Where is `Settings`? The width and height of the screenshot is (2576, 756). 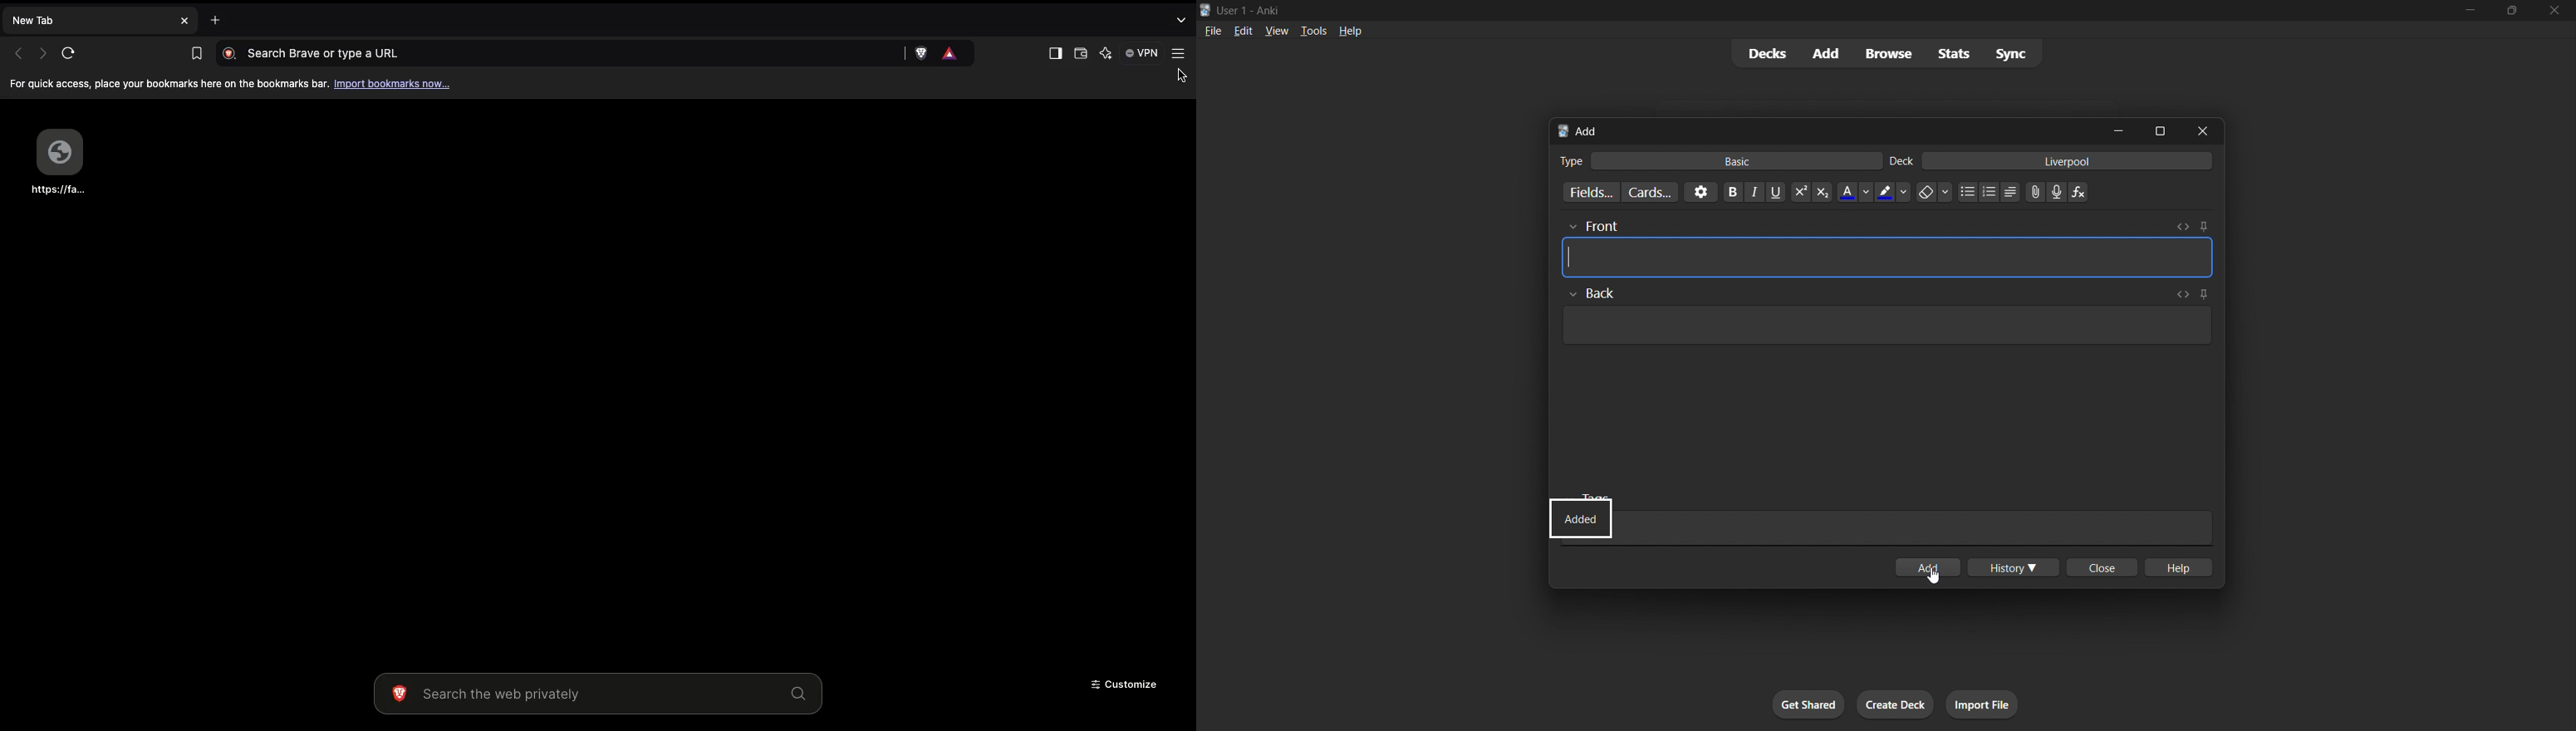 Settings is located at coordinates (1181, 53).